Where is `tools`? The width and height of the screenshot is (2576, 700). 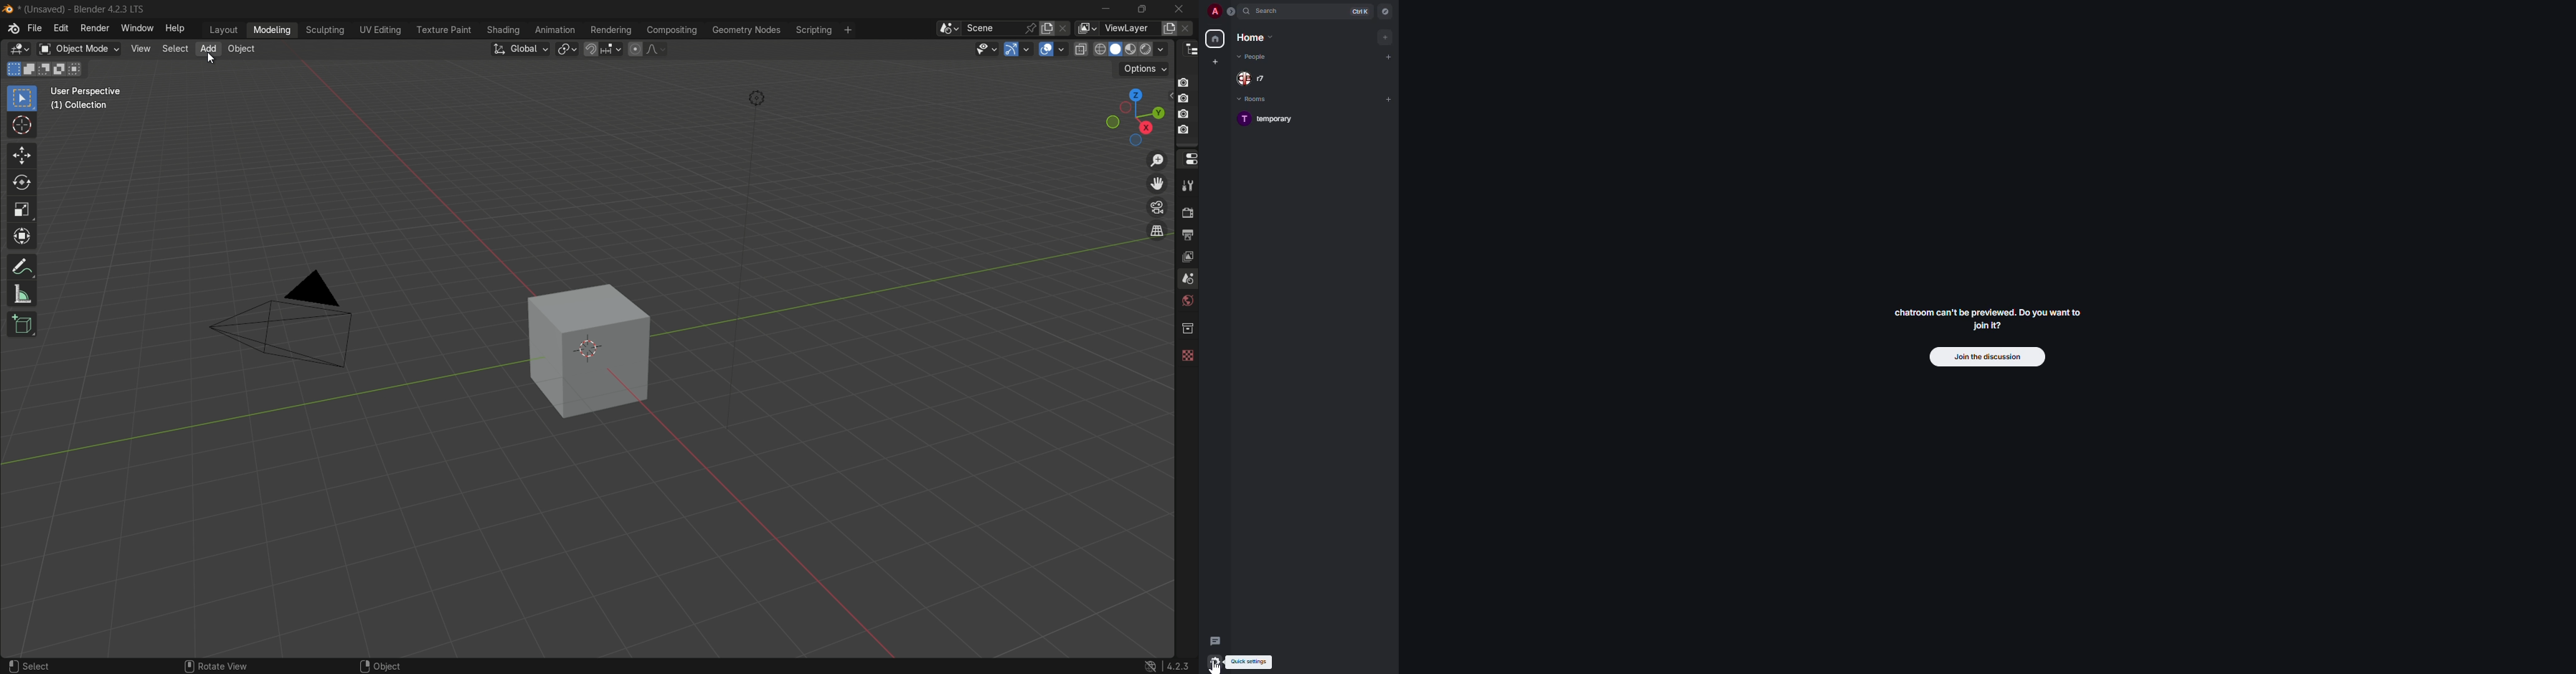 tools is located at coordinates (1187, 183).